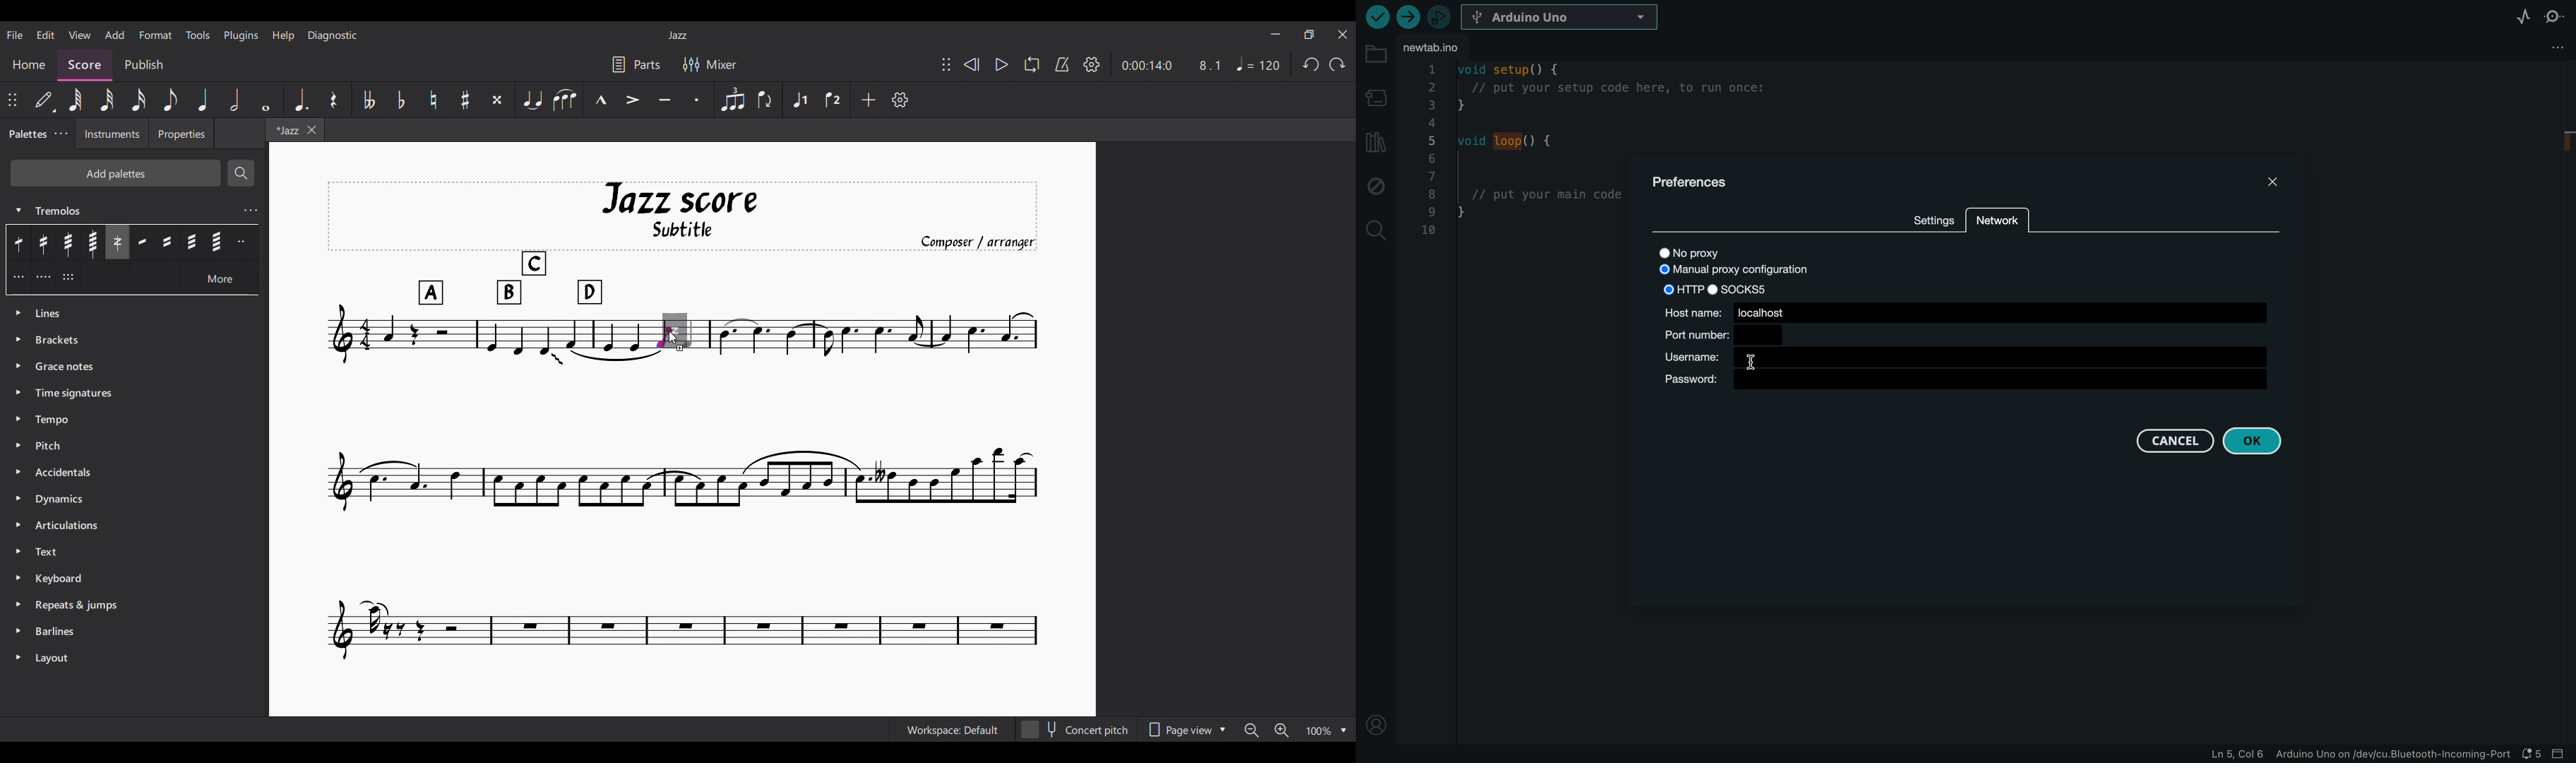 Image resolution: width=2576 pixels, height=784 pixels. What do you see at coordinates (133, 340) in the screenshot?
I see `Brackets` at bounding box center [133, 340].